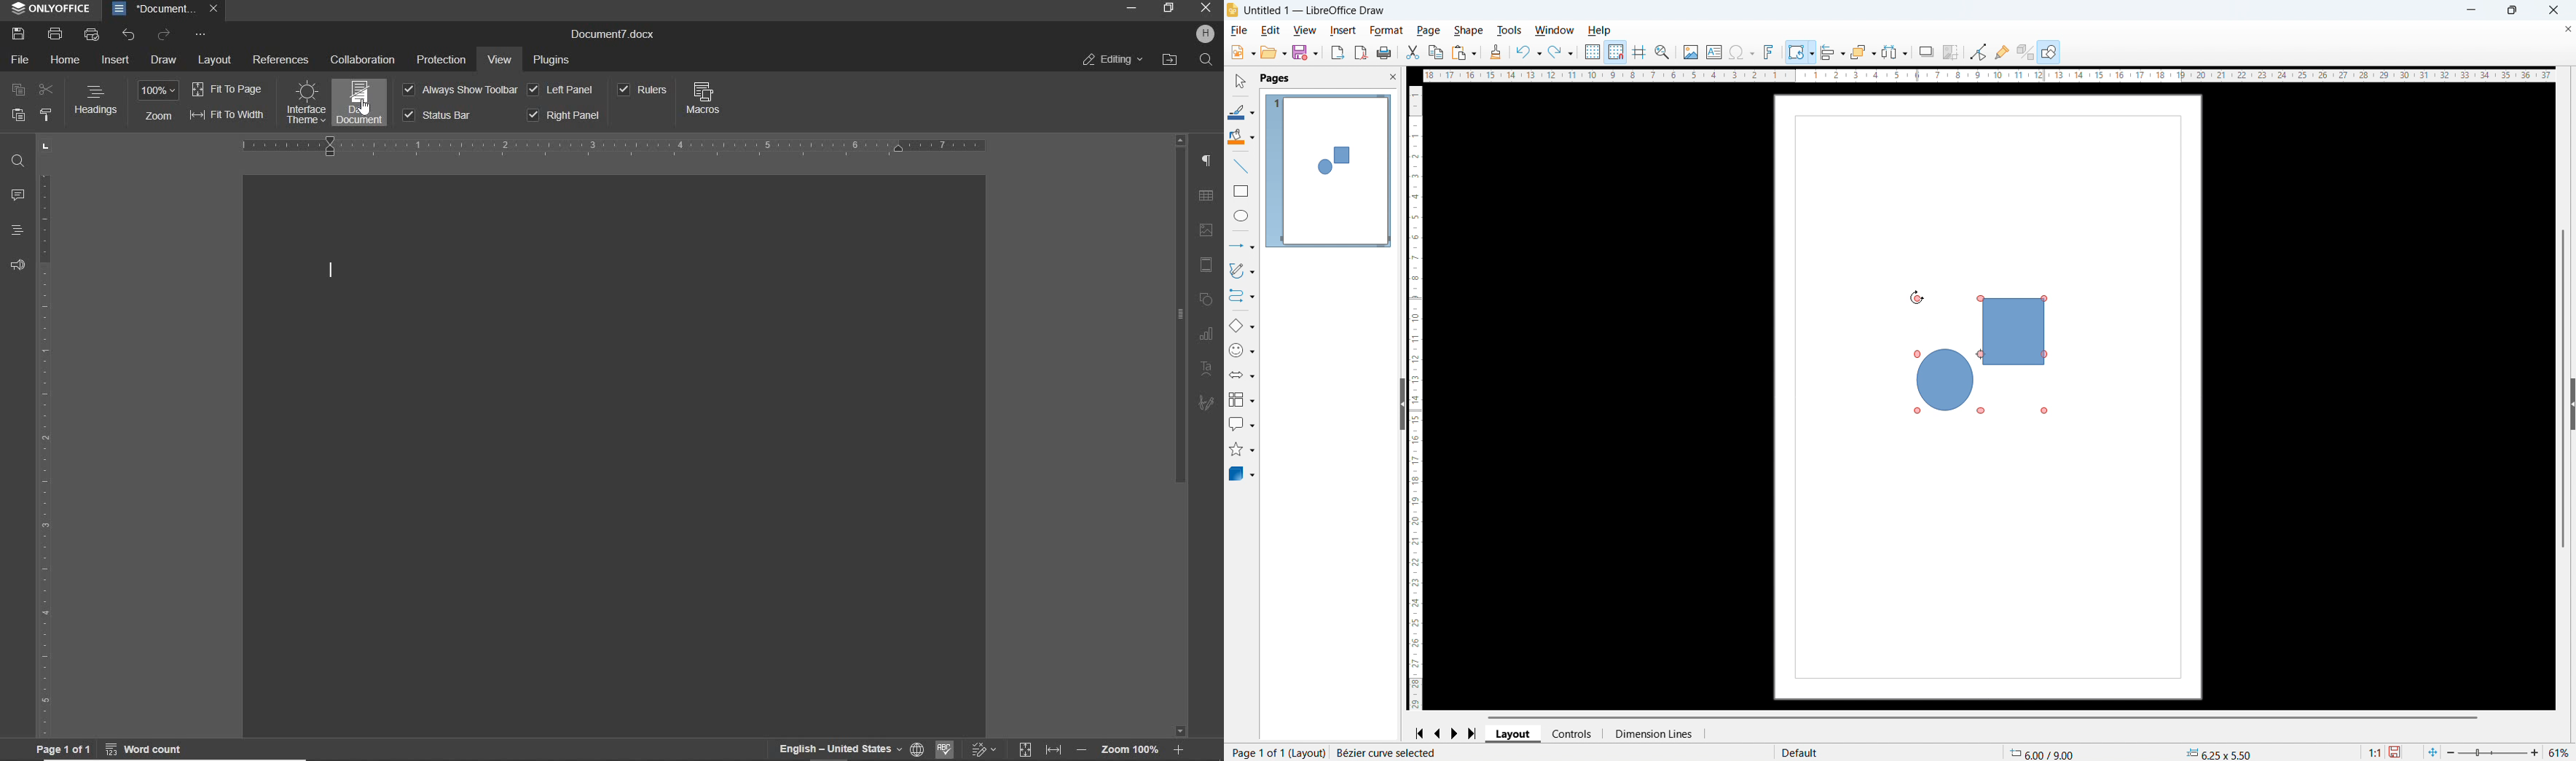 This screenshot has width=2576, height=784. I want to click on ZOOM, so click(160, 92).